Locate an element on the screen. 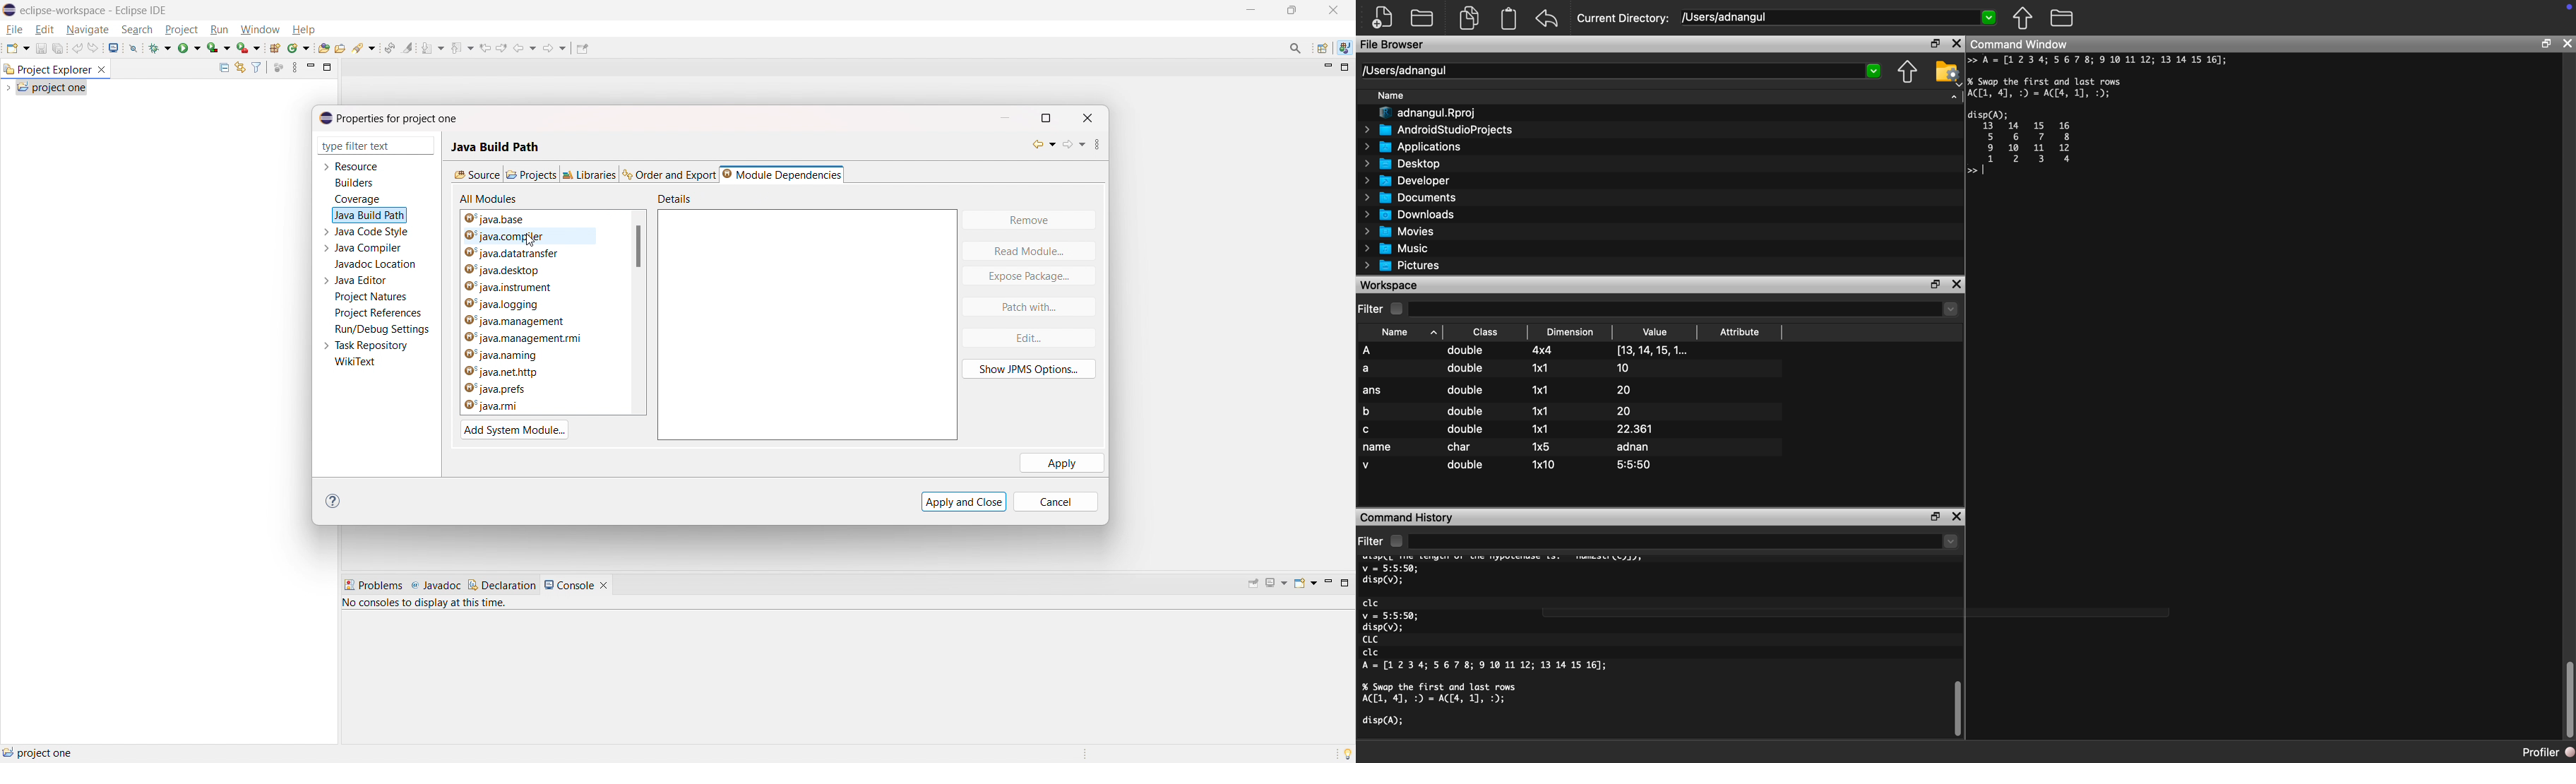 This screenshot has height=784, width=2576. dropdown is located at coordinates (1874, 71).